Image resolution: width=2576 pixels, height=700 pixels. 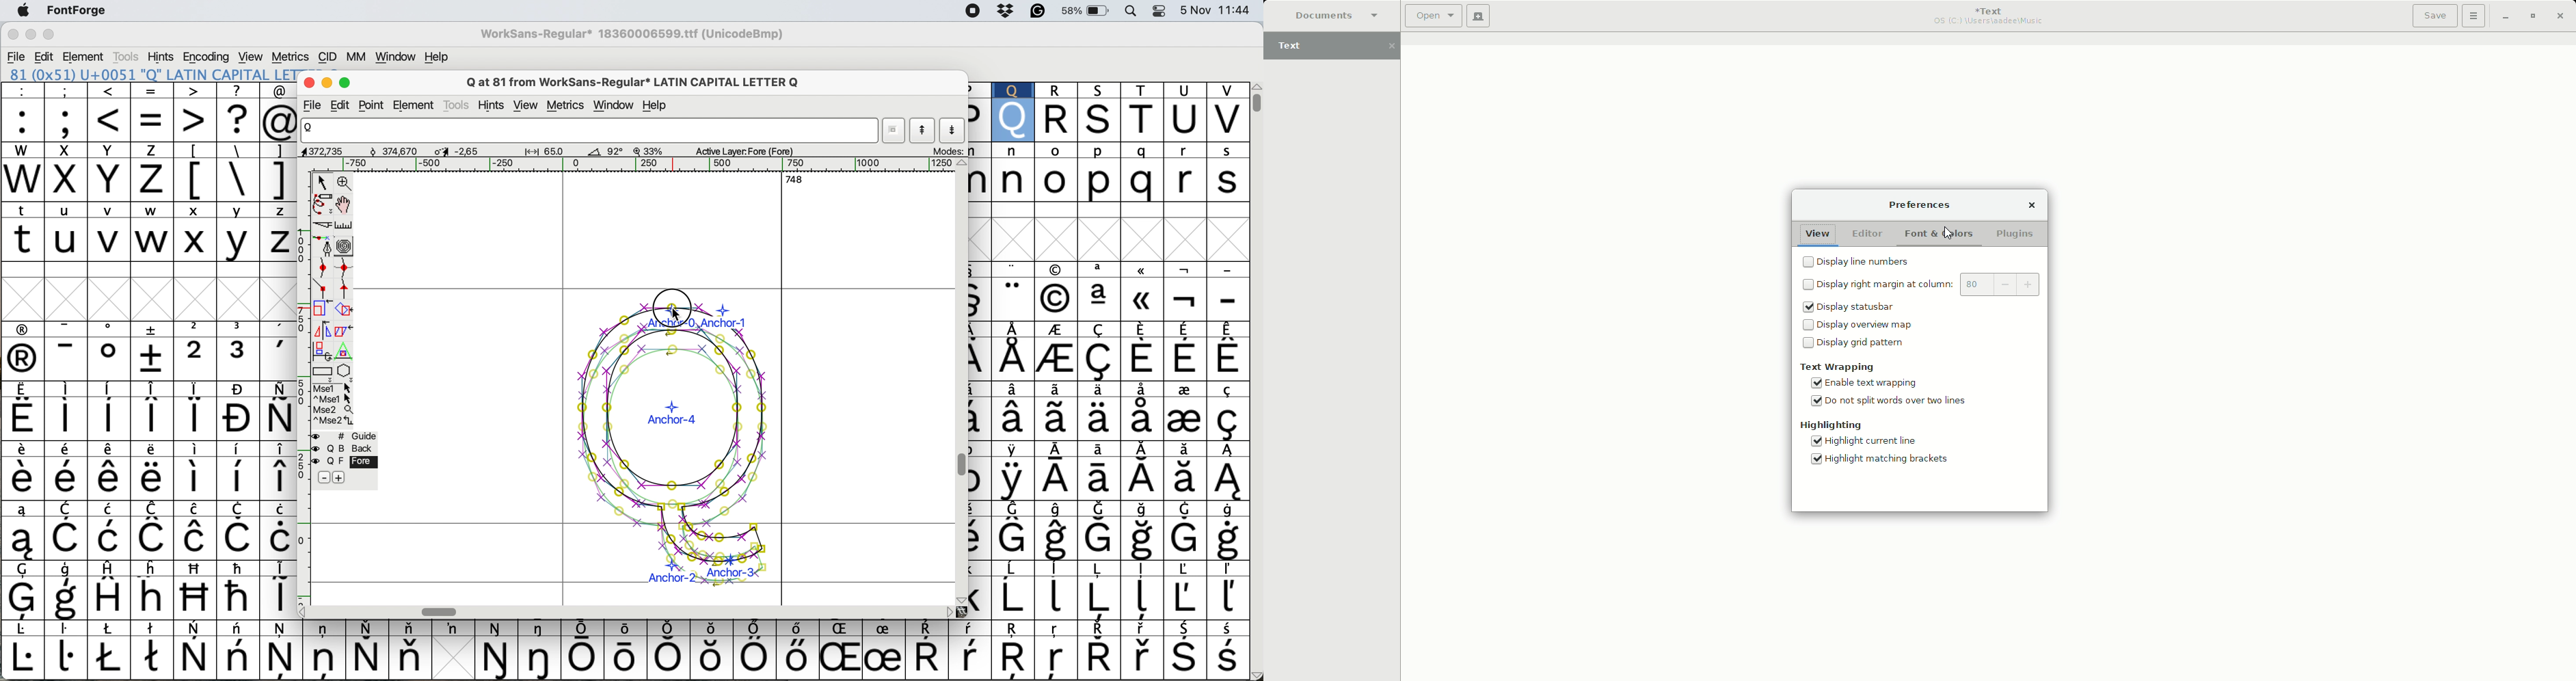 I want to click on rectangle or ellipse, so click(x=323, y=373).